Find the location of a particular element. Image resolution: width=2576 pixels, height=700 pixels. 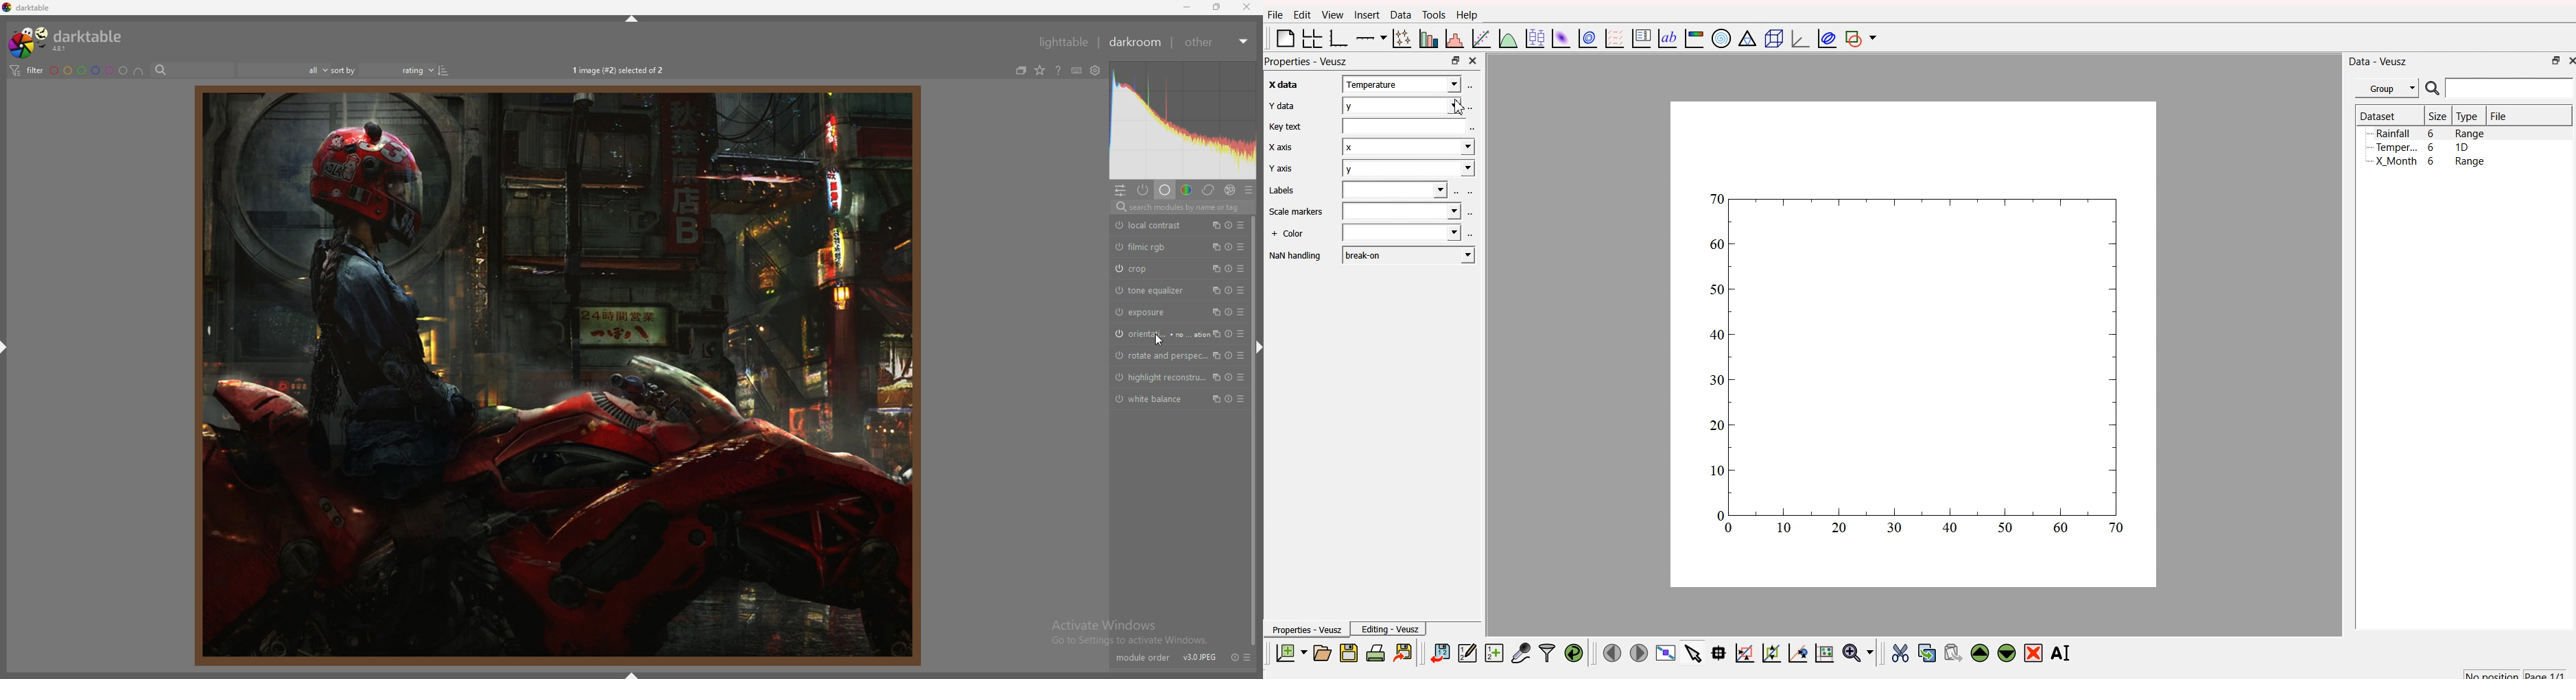

filmic rgb is located at coordinates (1142, 247).